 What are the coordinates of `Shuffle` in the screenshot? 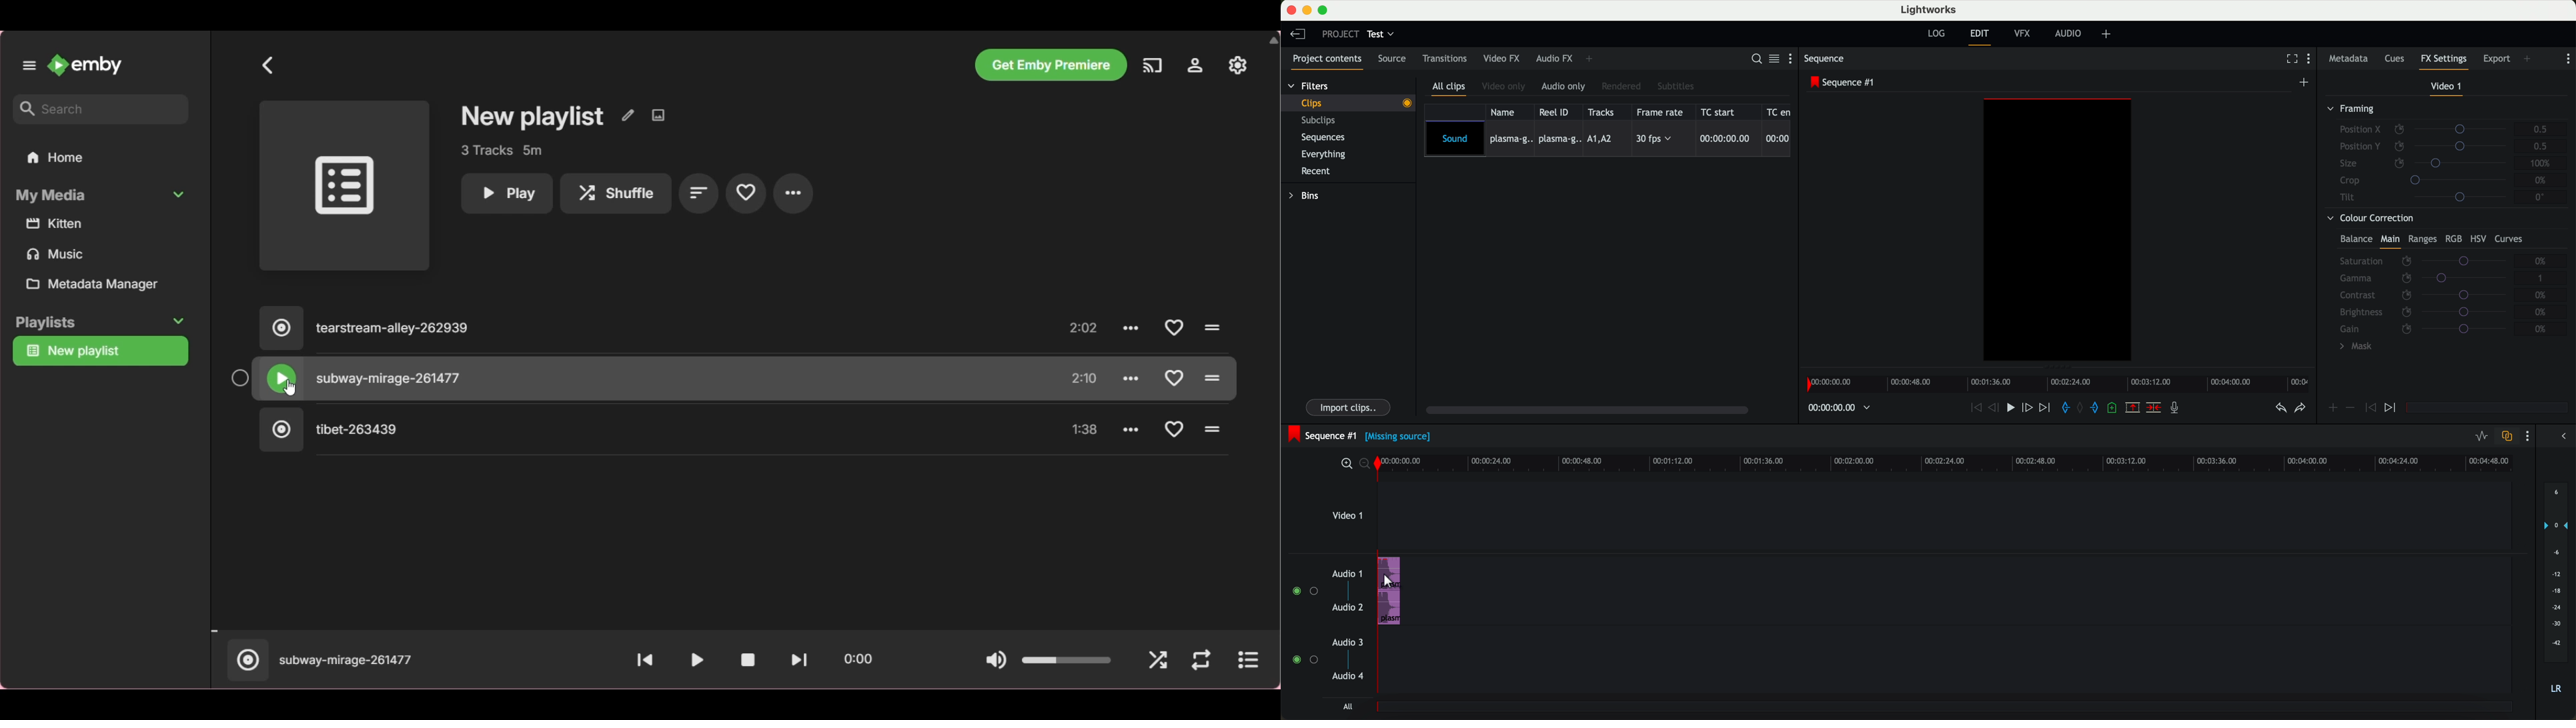 It's located at (1158, 661).